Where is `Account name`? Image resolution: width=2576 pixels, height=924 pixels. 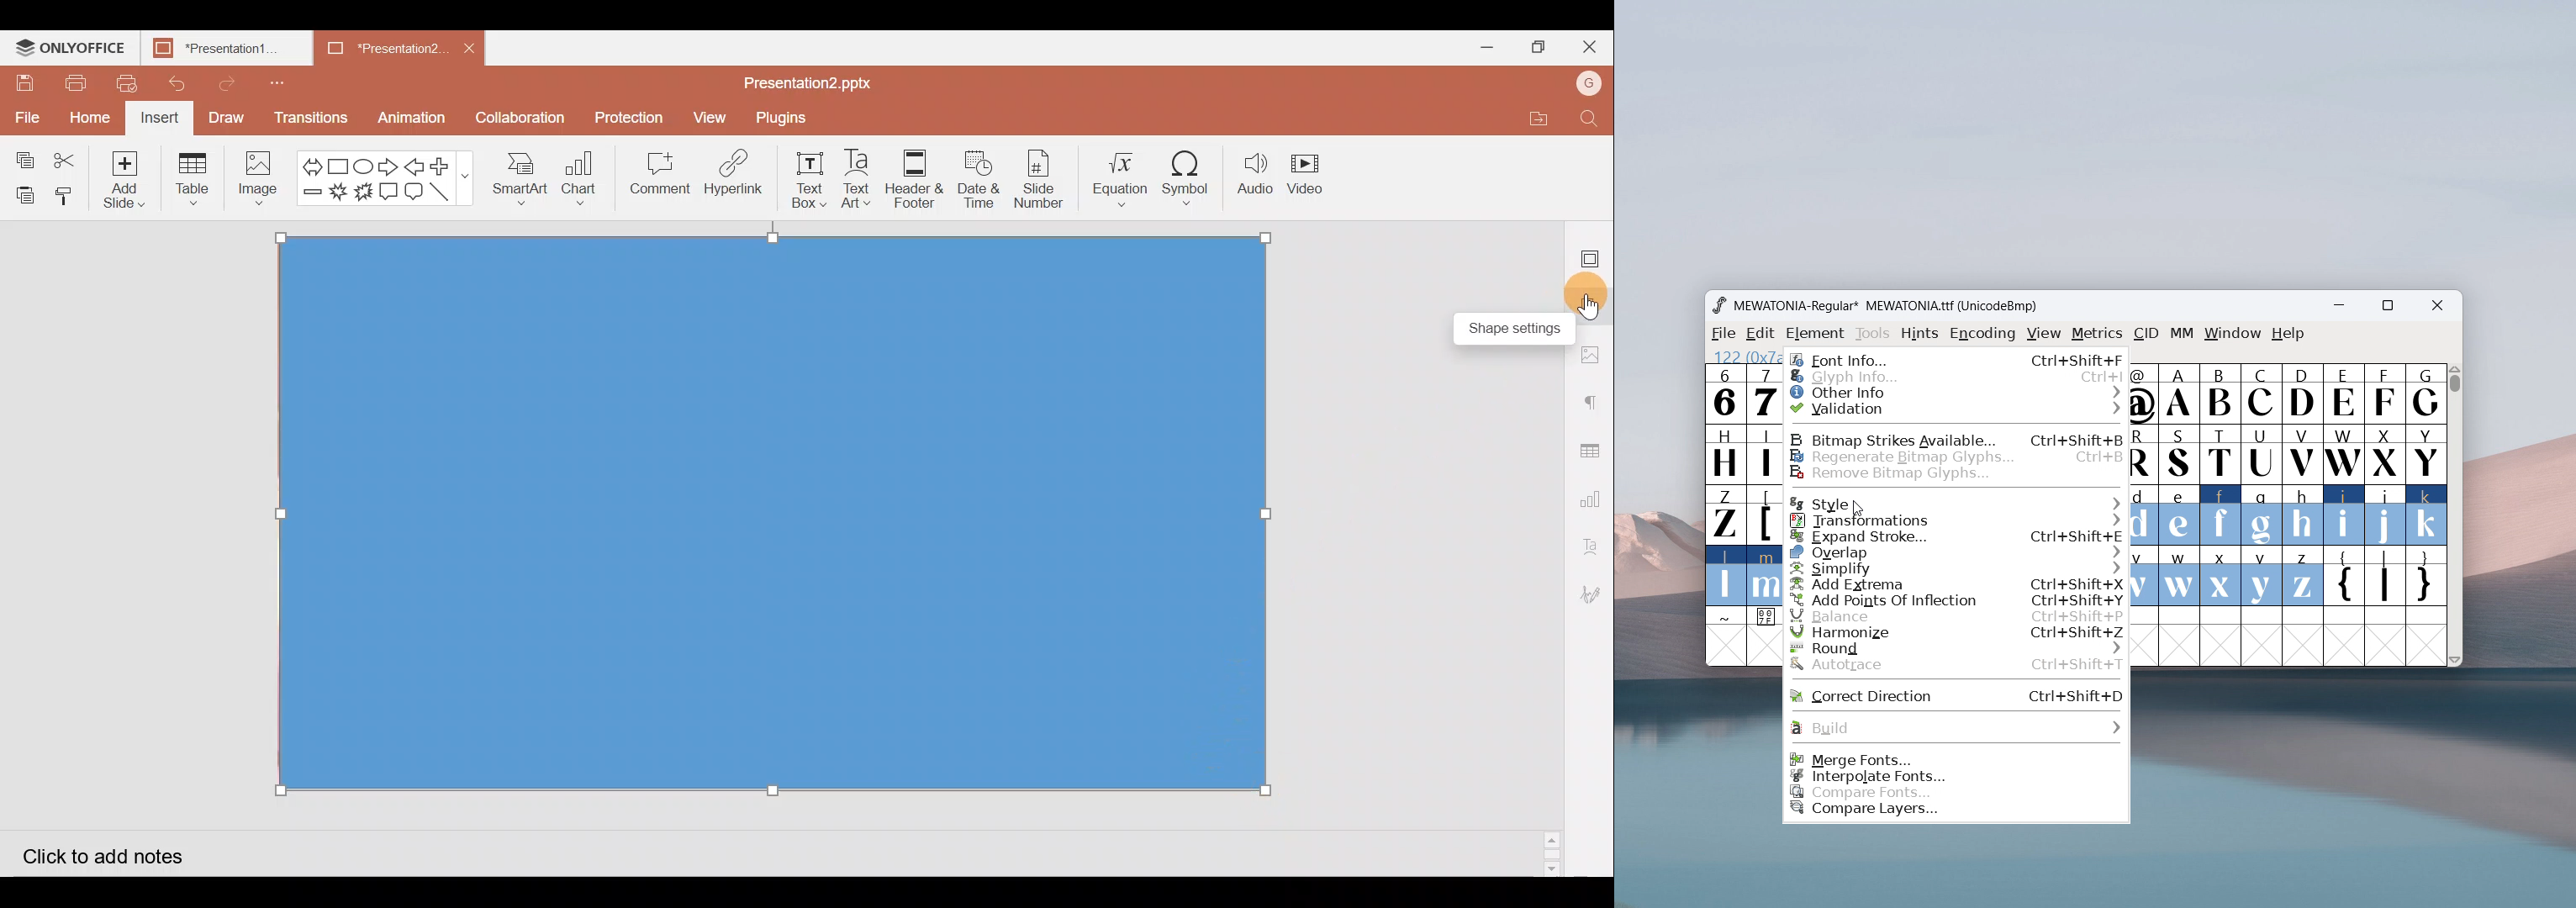 Account name is located at coordinates (1591, 83).